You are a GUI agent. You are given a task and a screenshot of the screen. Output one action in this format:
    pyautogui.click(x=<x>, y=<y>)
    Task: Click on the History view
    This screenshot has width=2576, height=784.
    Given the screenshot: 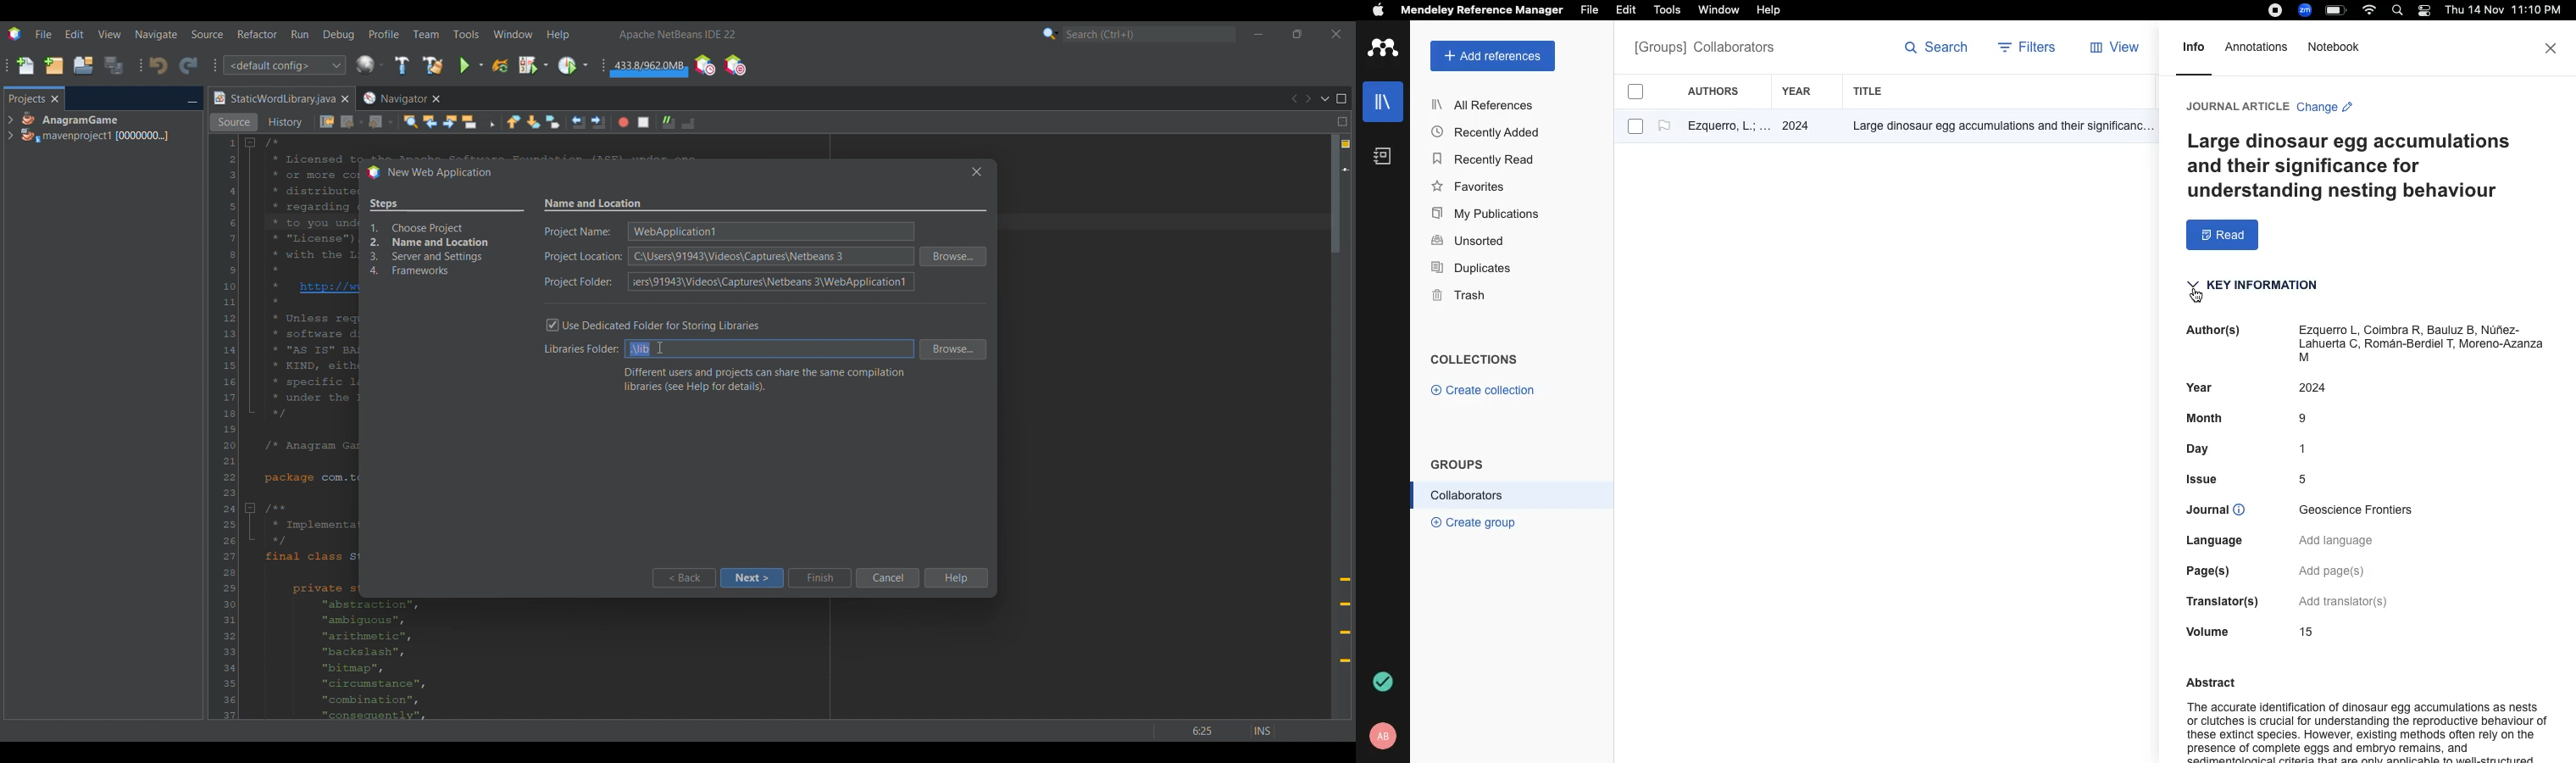 What is the action you would take?
    pyautogui.click(x=287, y=122)
    